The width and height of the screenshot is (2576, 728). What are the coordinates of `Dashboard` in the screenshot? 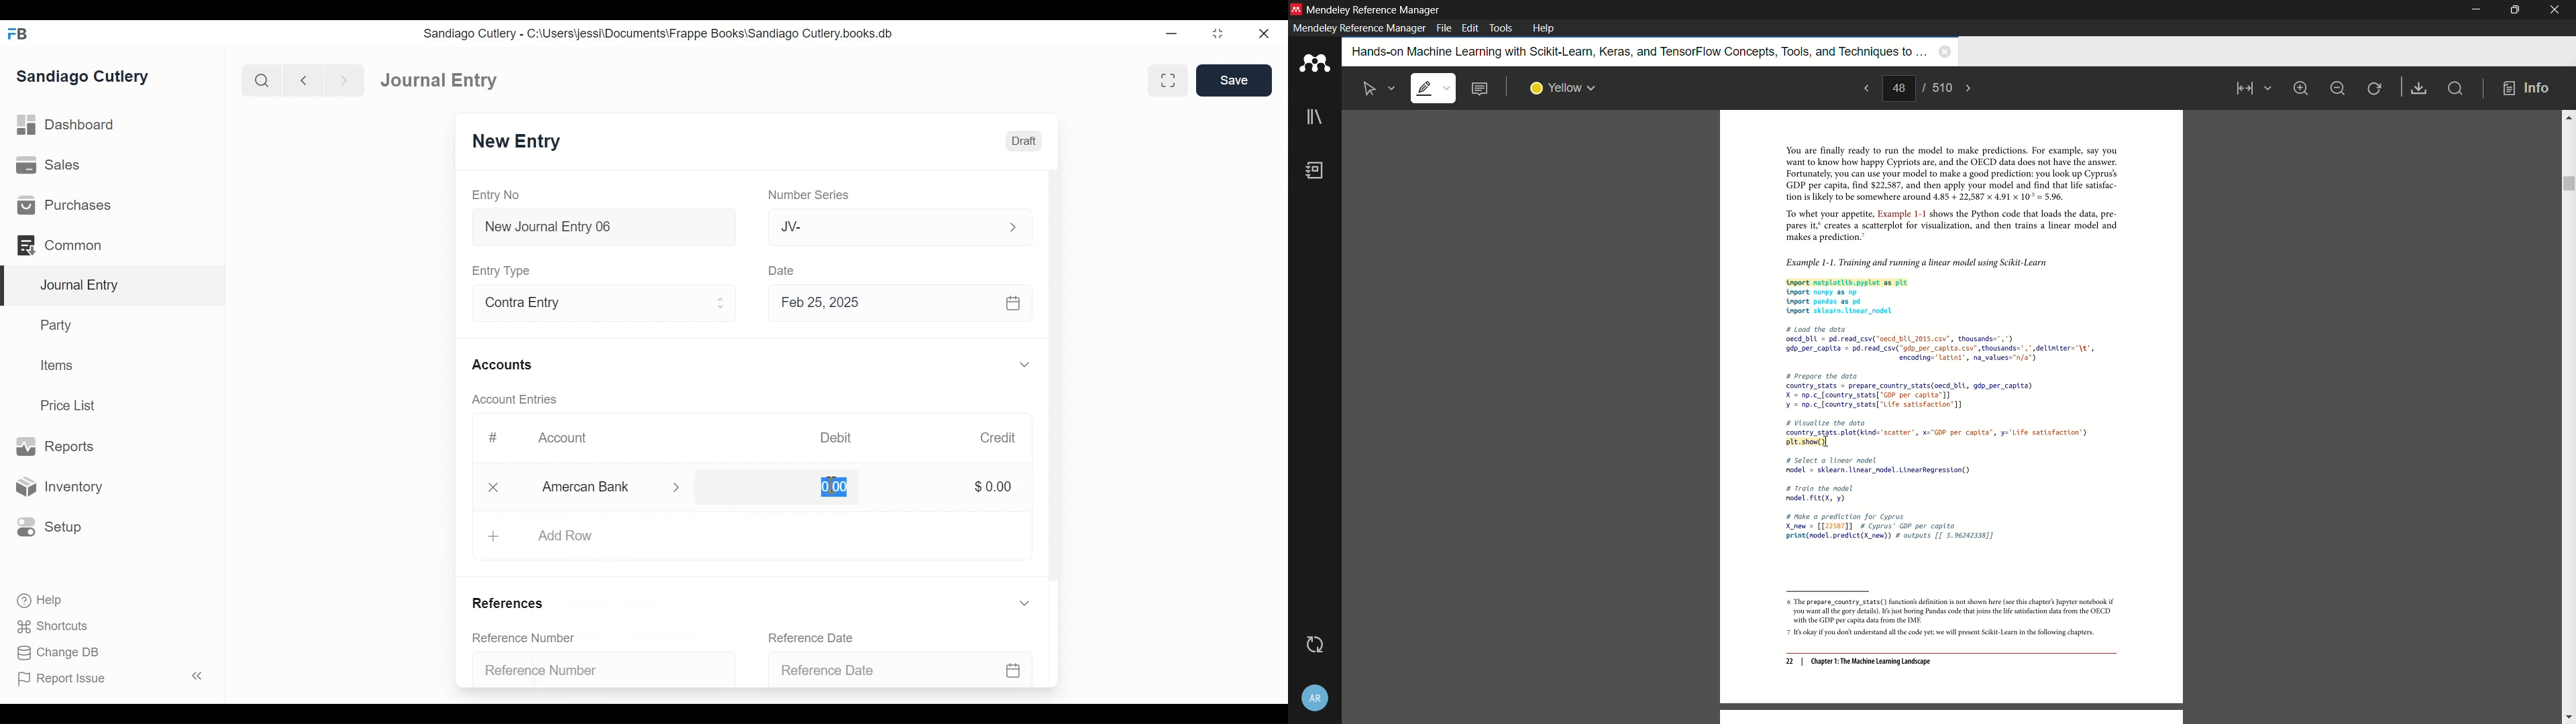 It's located at (67, 125).